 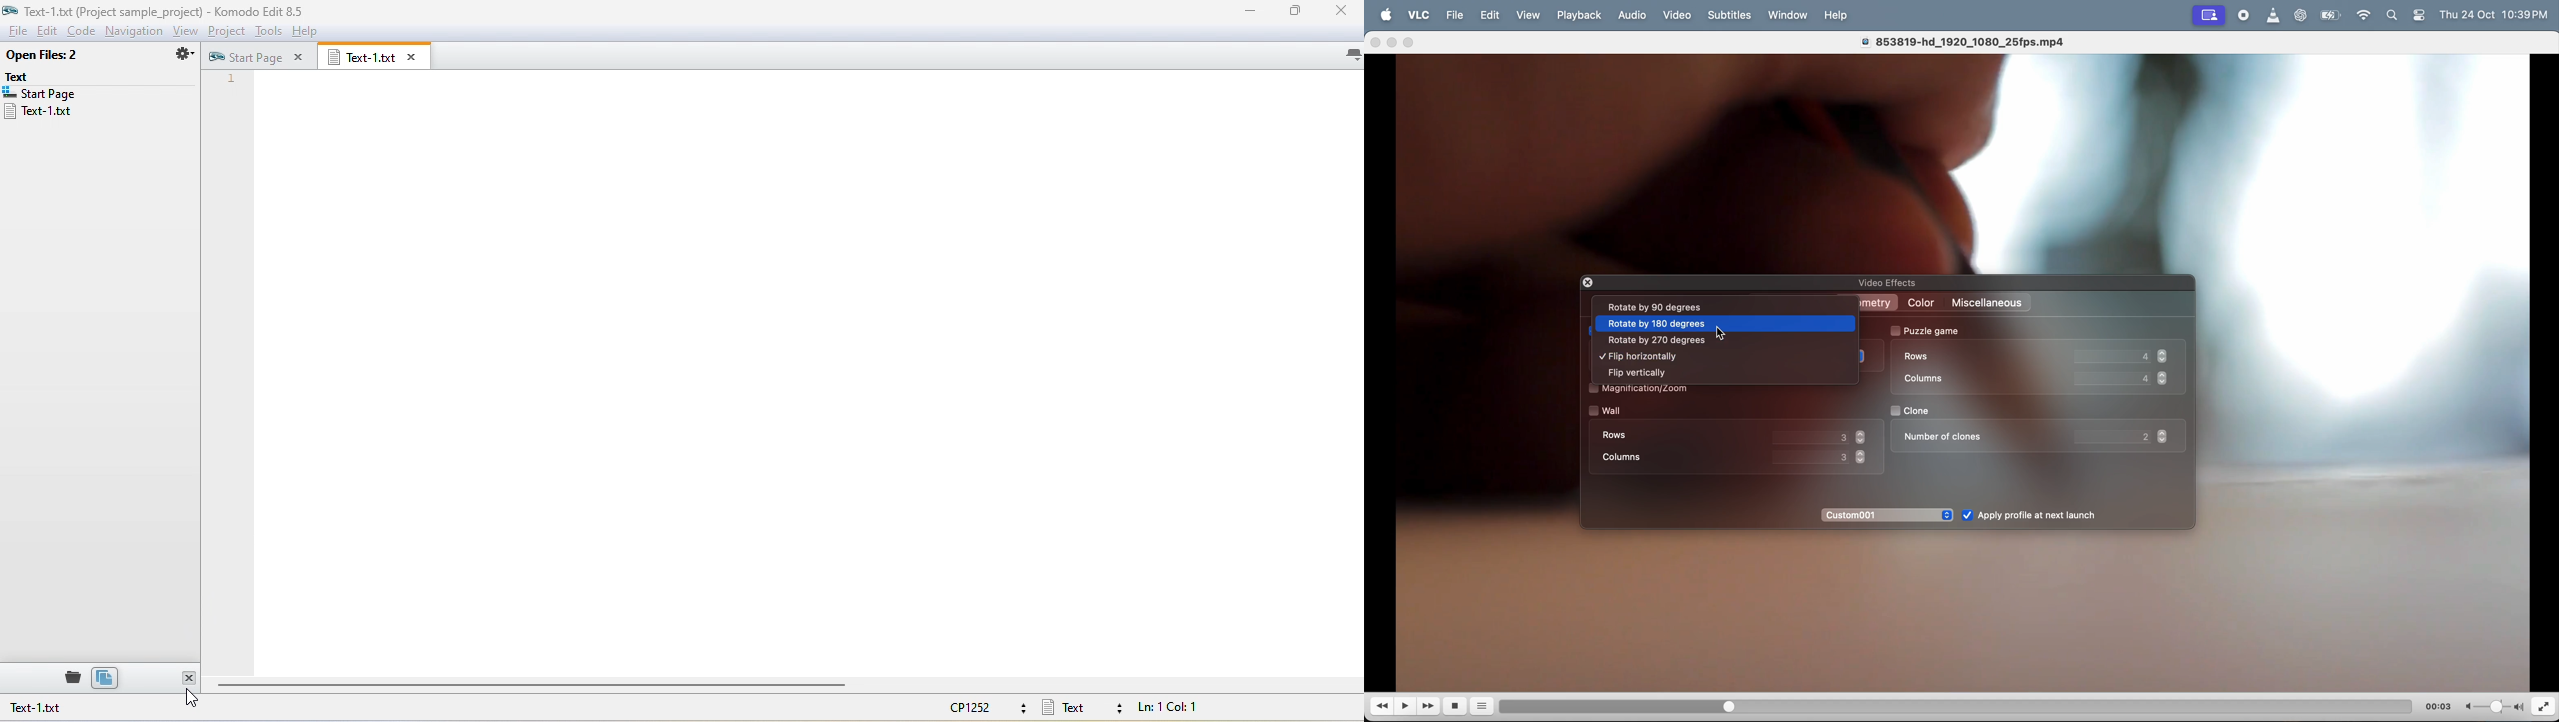 I want to click on video effects, so click(x=1891, y=283).